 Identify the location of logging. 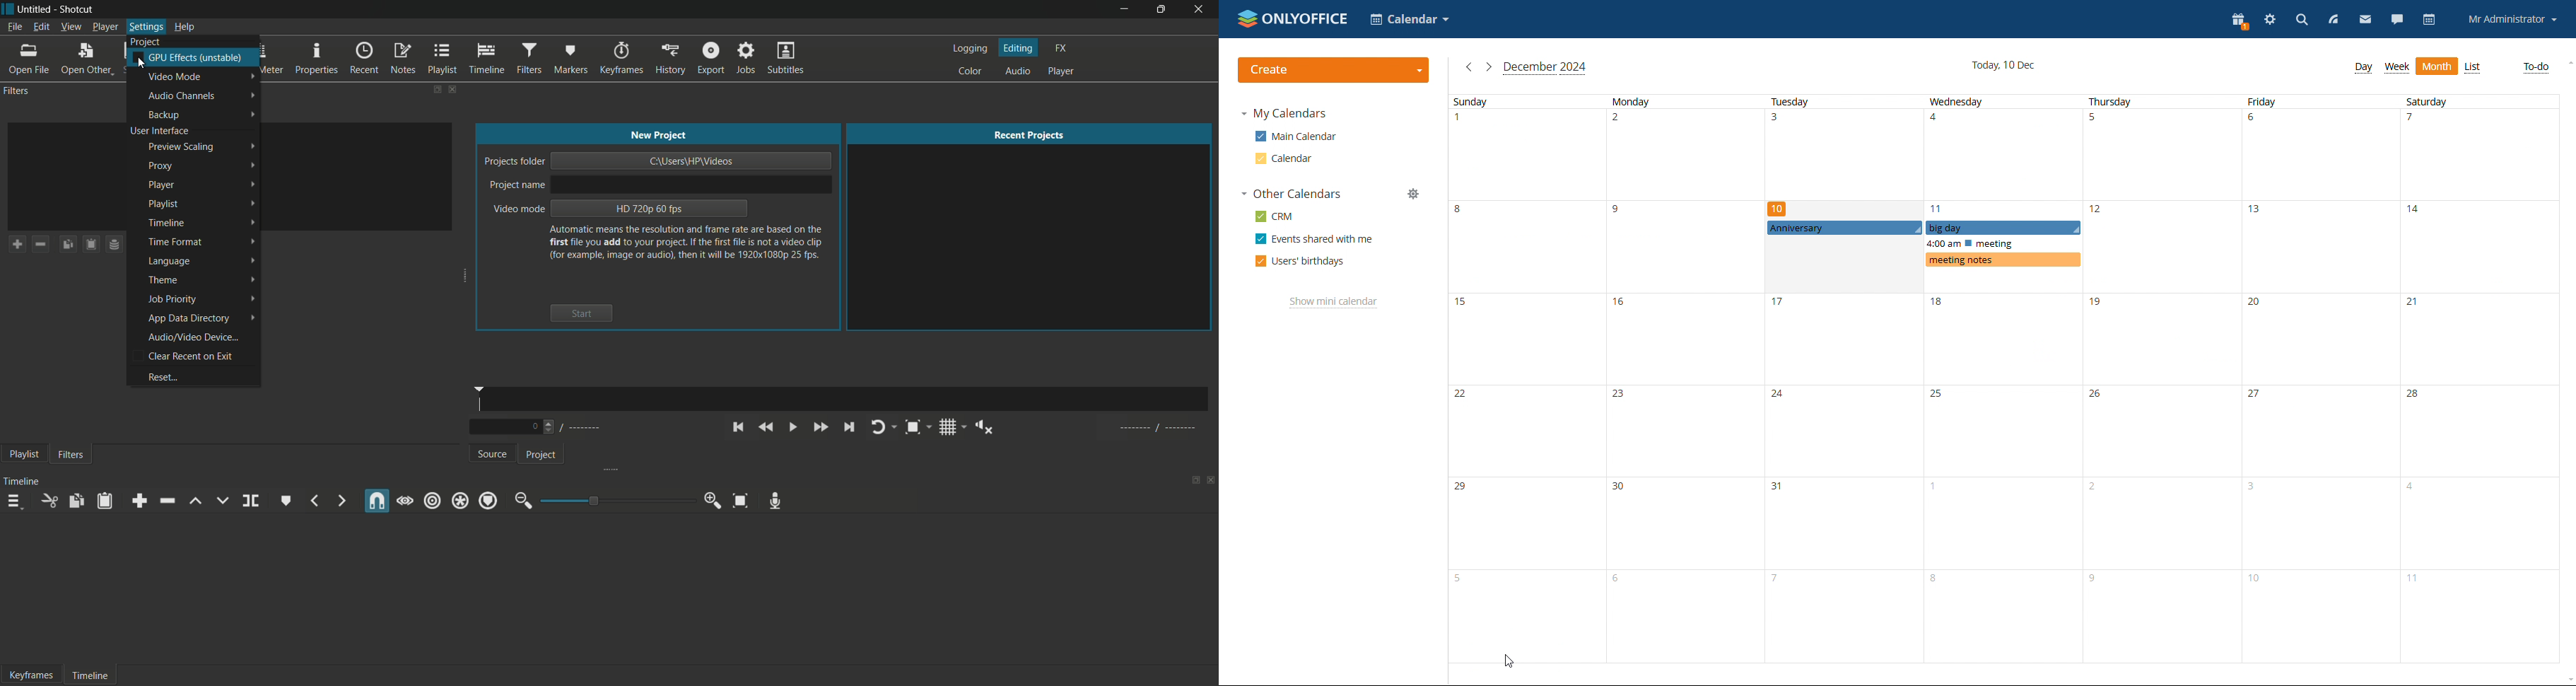
(970, 49).